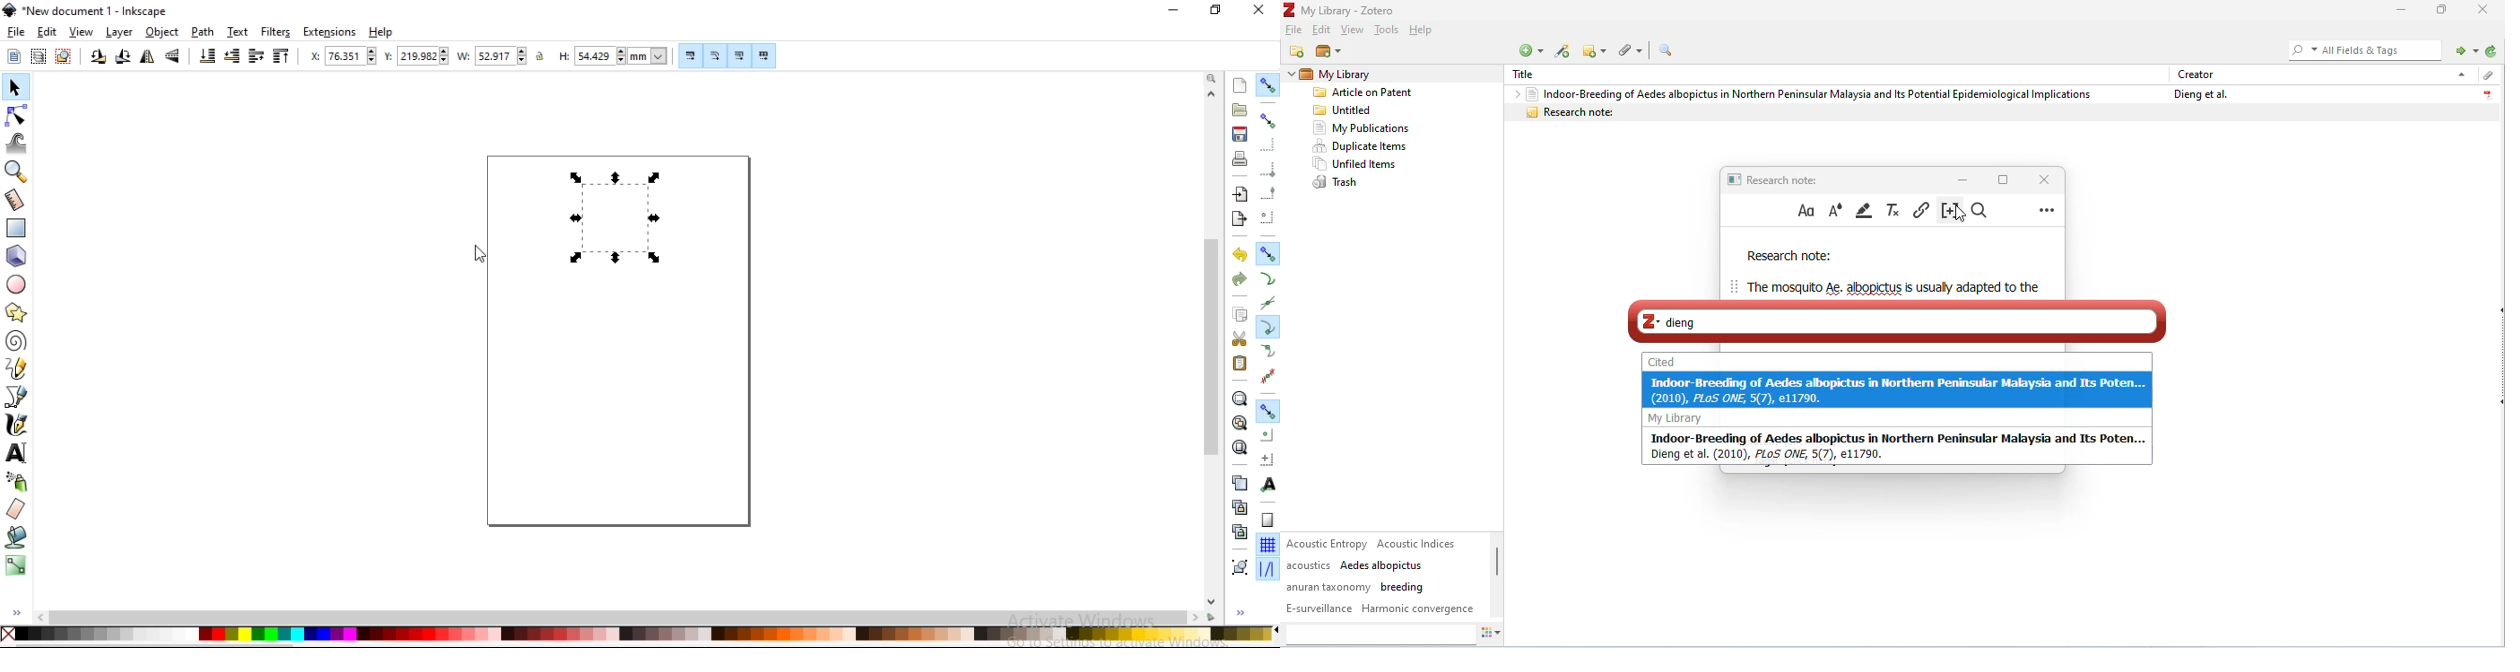 This screenshot has width=2520, height=672. Describe the element at coordinates (1267, 375) in the screenshot. I see `snap midpoints of line segments` at that location.